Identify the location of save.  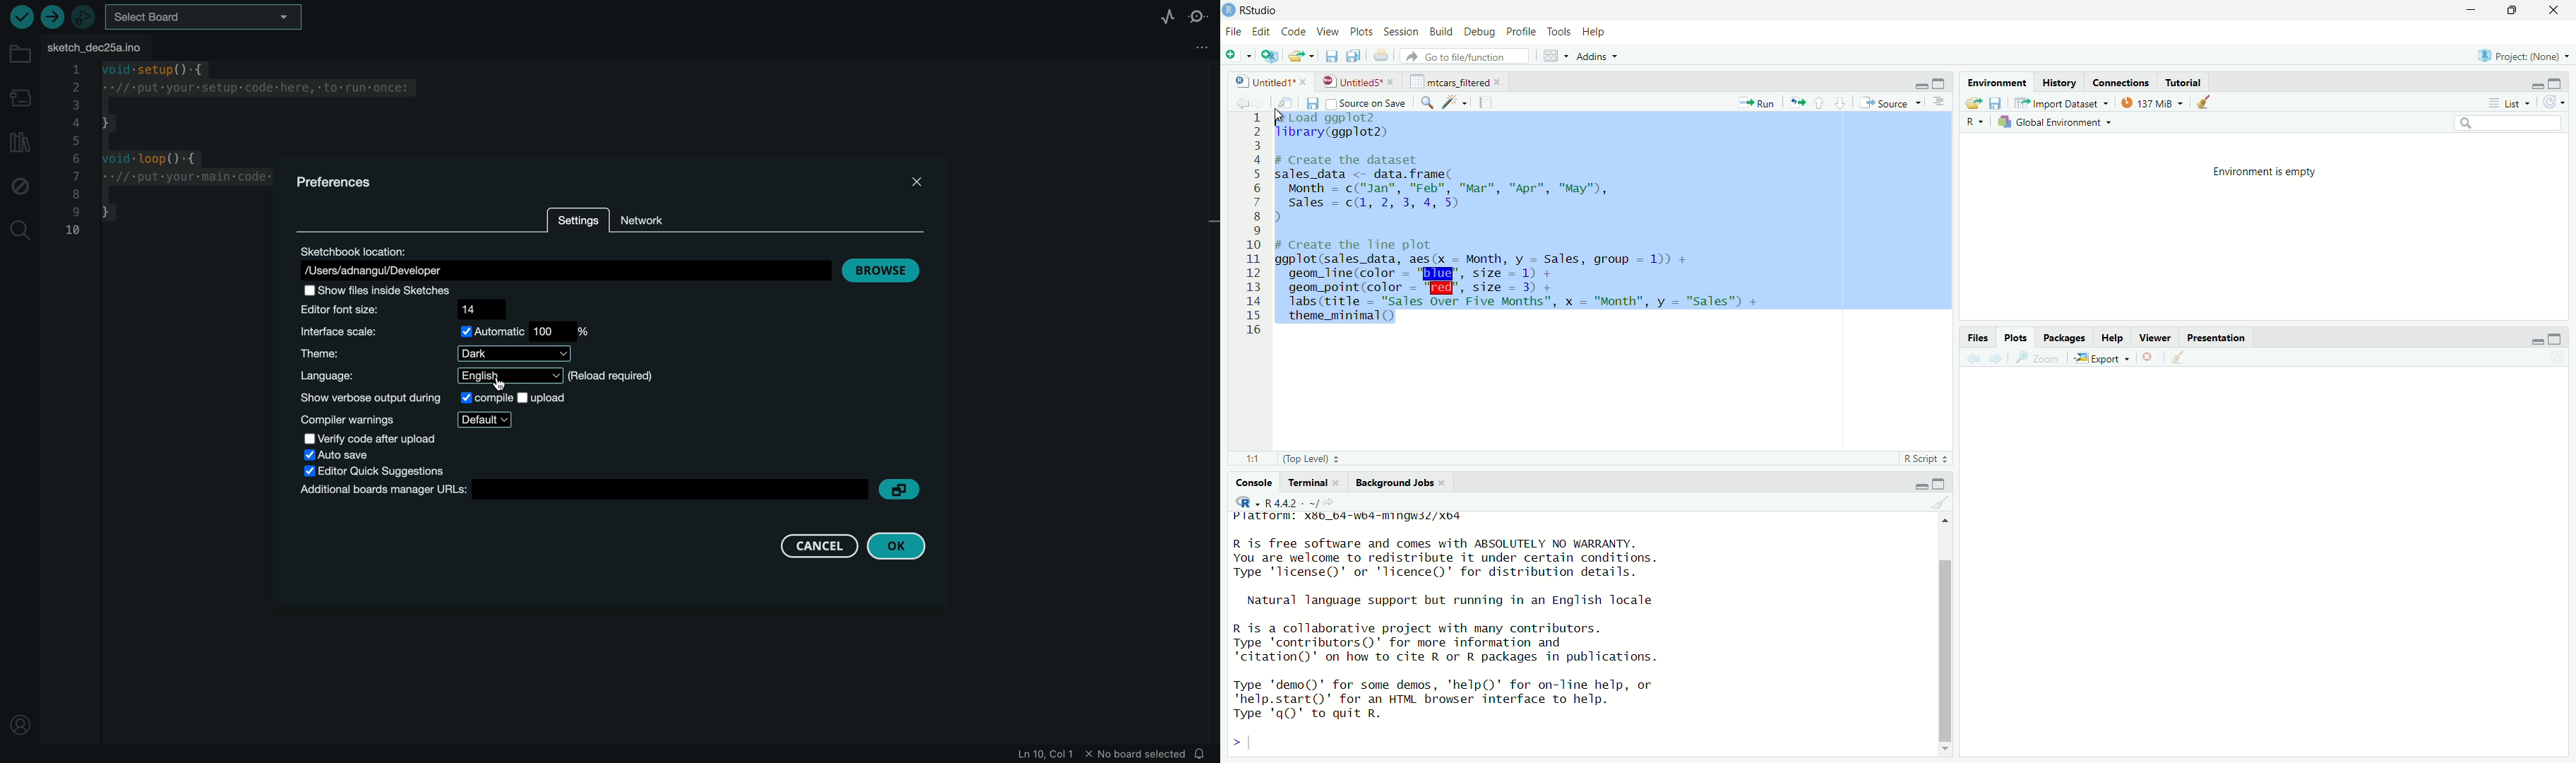
(1314, 104).